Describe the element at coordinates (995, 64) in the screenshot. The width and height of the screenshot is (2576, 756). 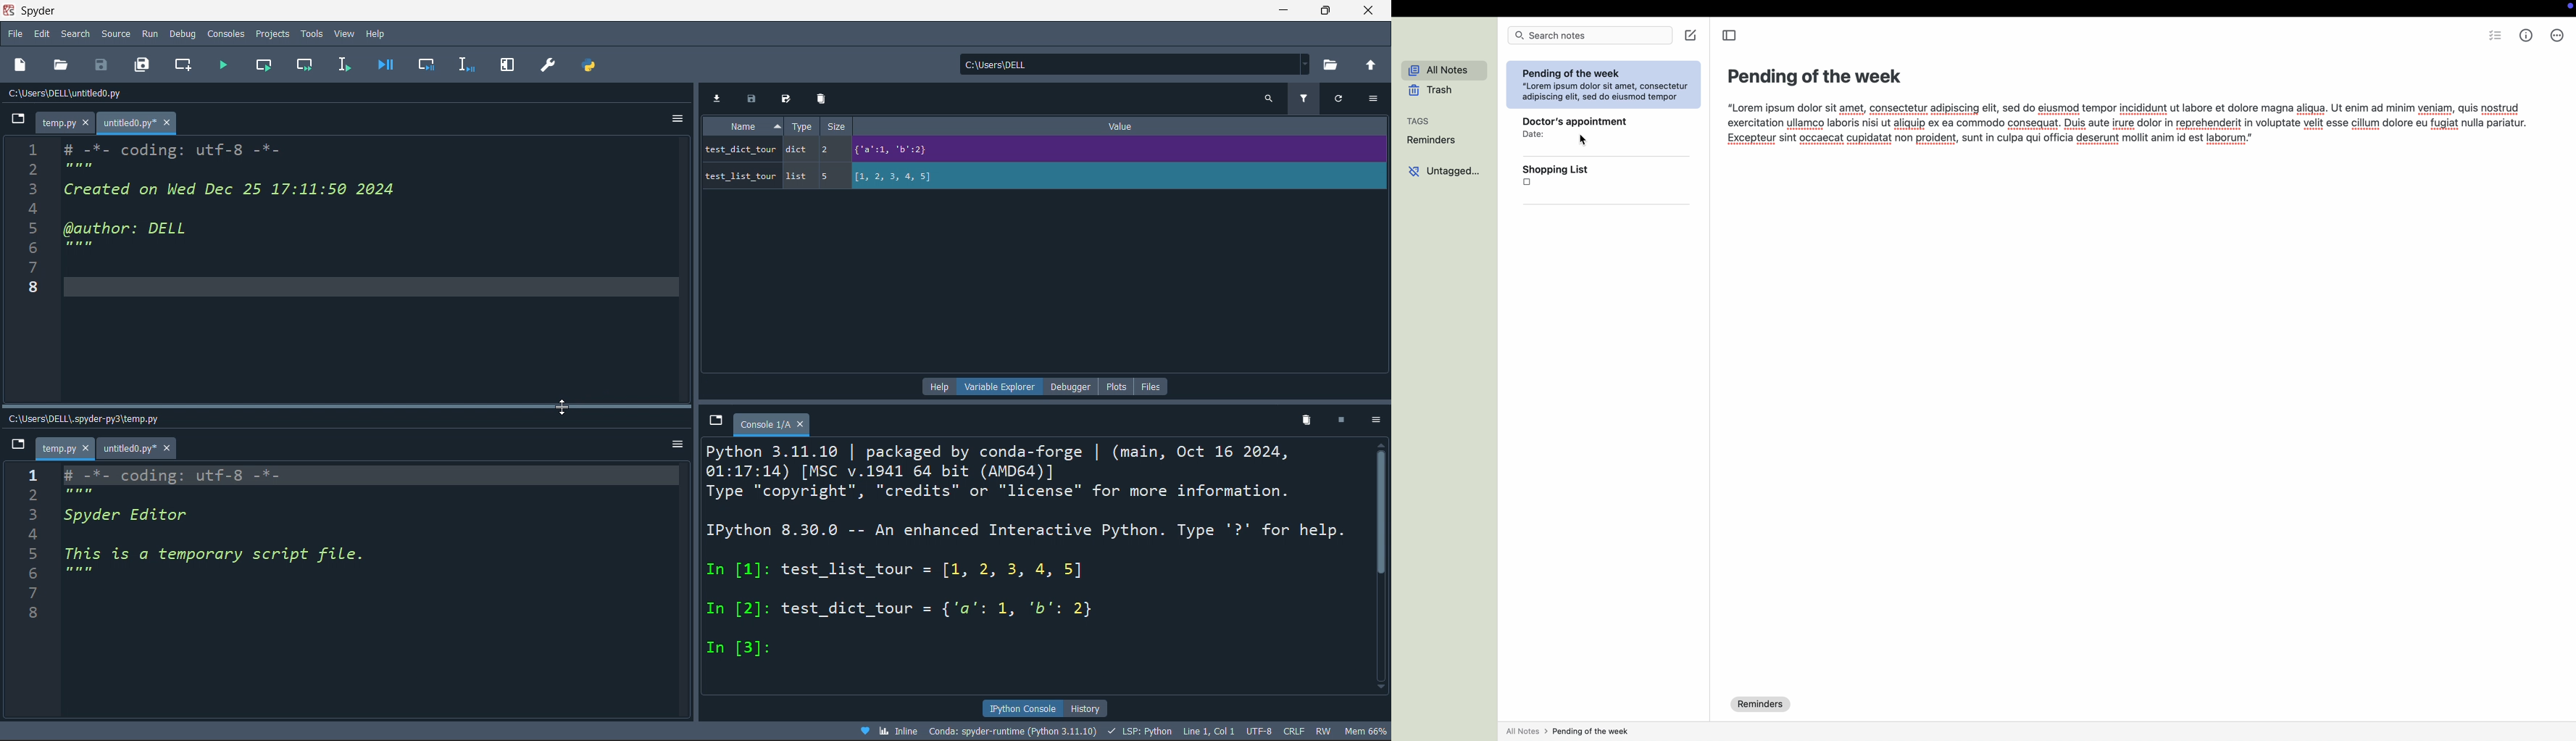
I see `| C:\Users\DELL` at that location.